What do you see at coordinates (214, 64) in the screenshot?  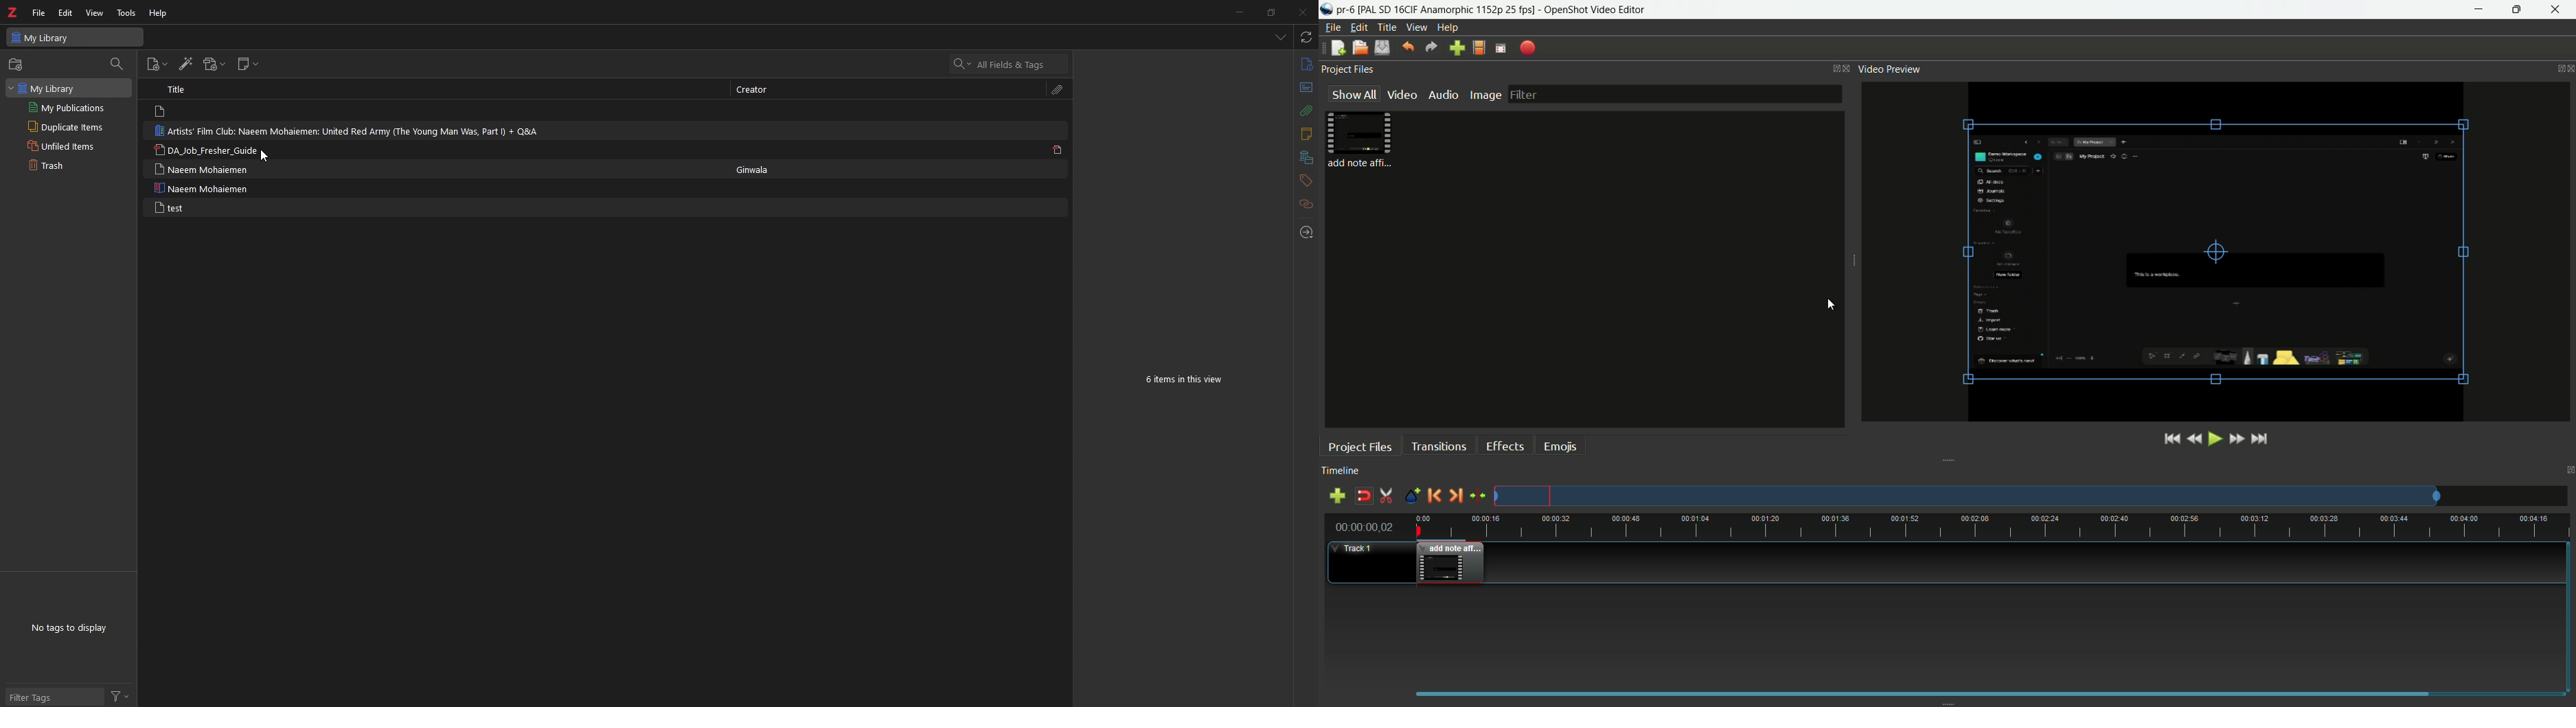 I see `add attachments` at bounding box center [214, 64].